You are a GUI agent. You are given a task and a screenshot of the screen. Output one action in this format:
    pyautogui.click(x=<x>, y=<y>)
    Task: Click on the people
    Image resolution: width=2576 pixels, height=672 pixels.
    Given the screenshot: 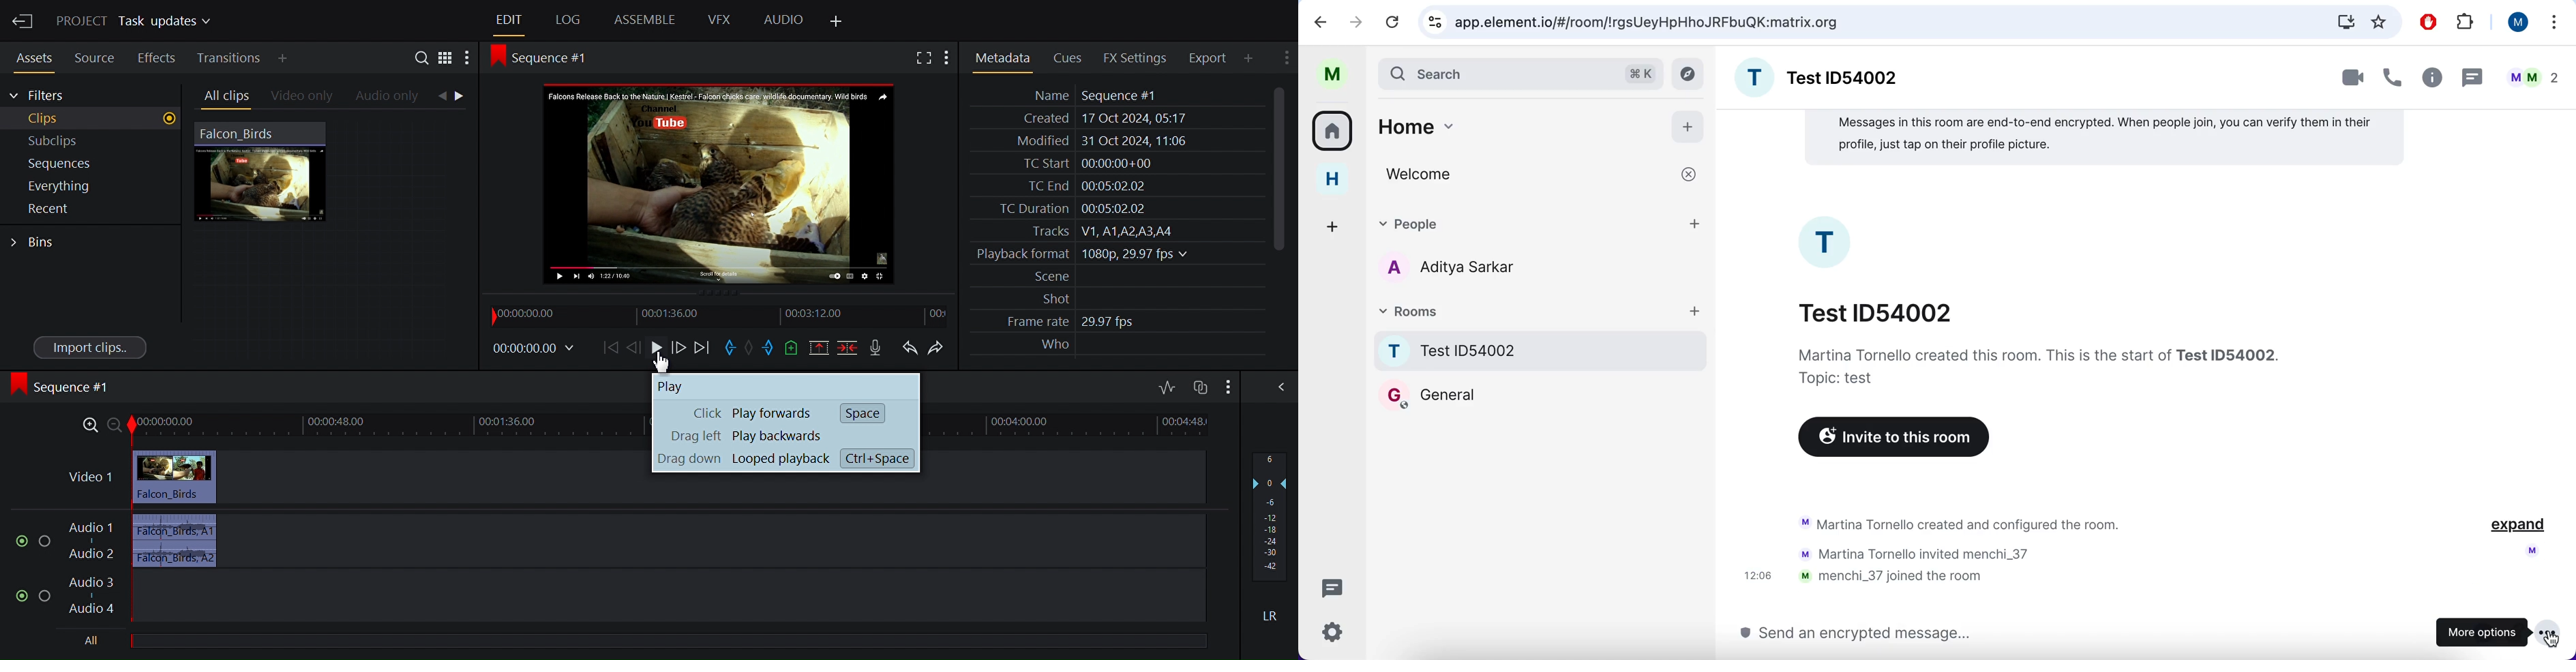 What is the action you would take?
    pyautogui.click(x=1542, y=223)
    